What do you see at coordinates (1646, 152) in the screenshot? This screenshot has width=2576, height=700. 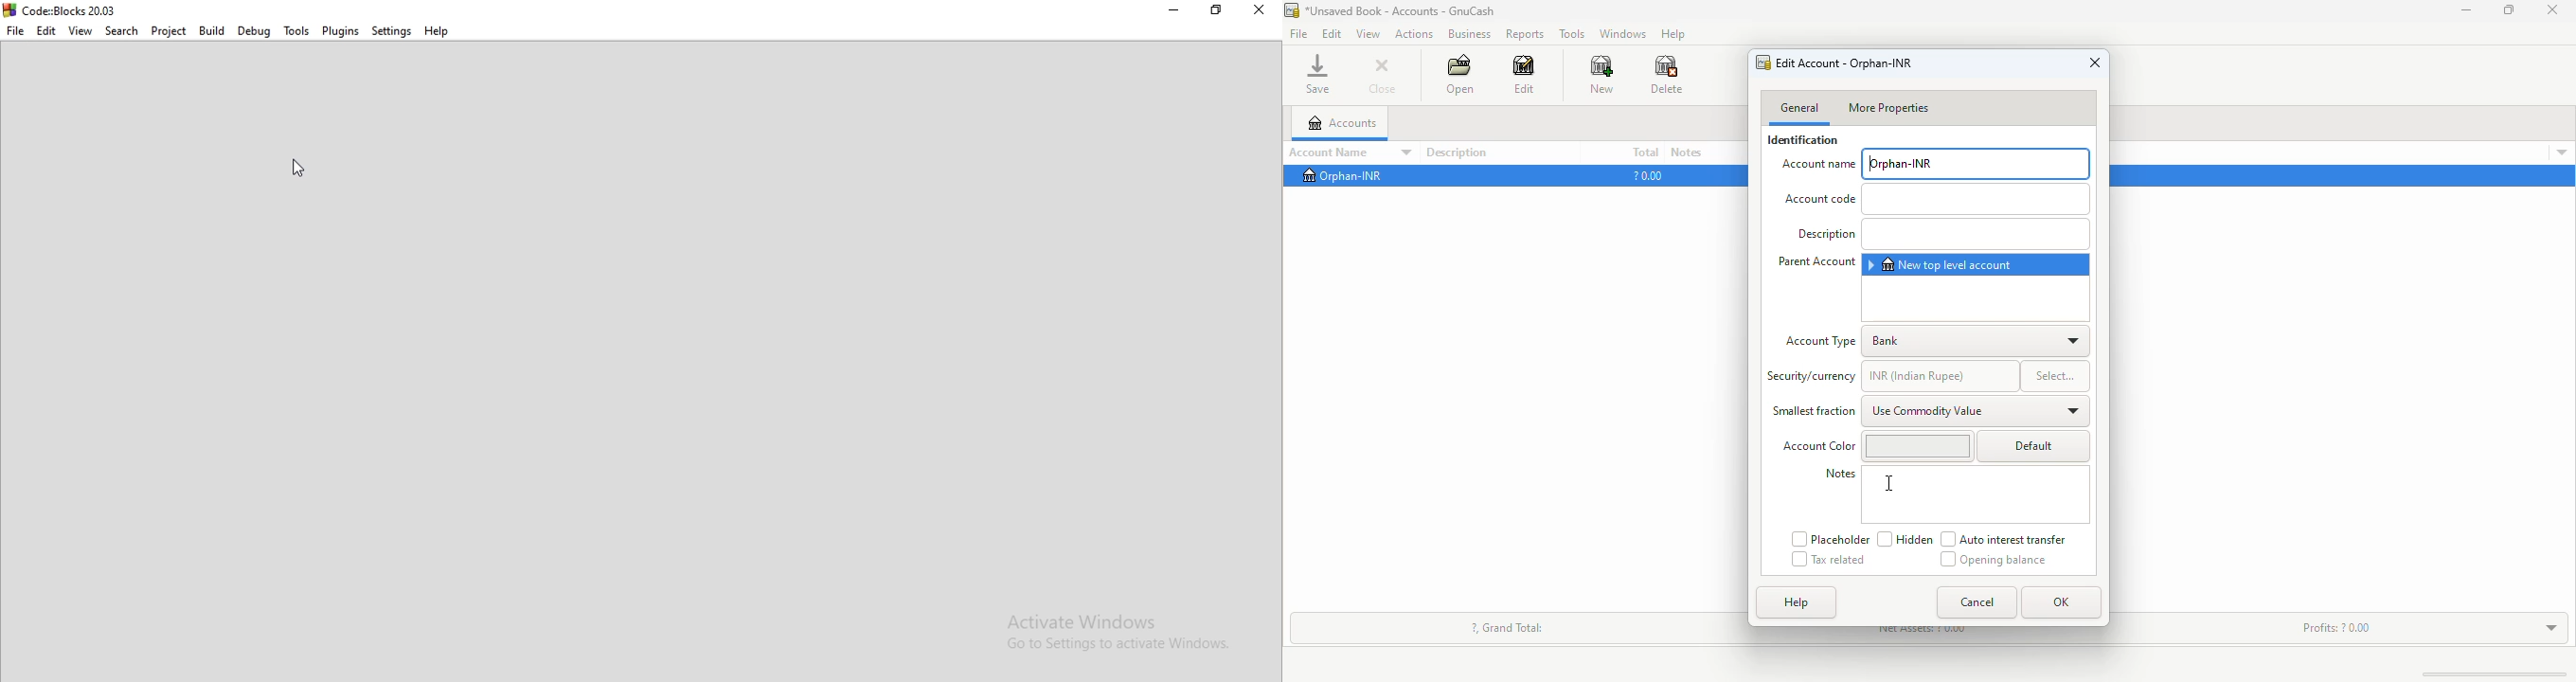 I see `total` at bounding box center [1646, 152].